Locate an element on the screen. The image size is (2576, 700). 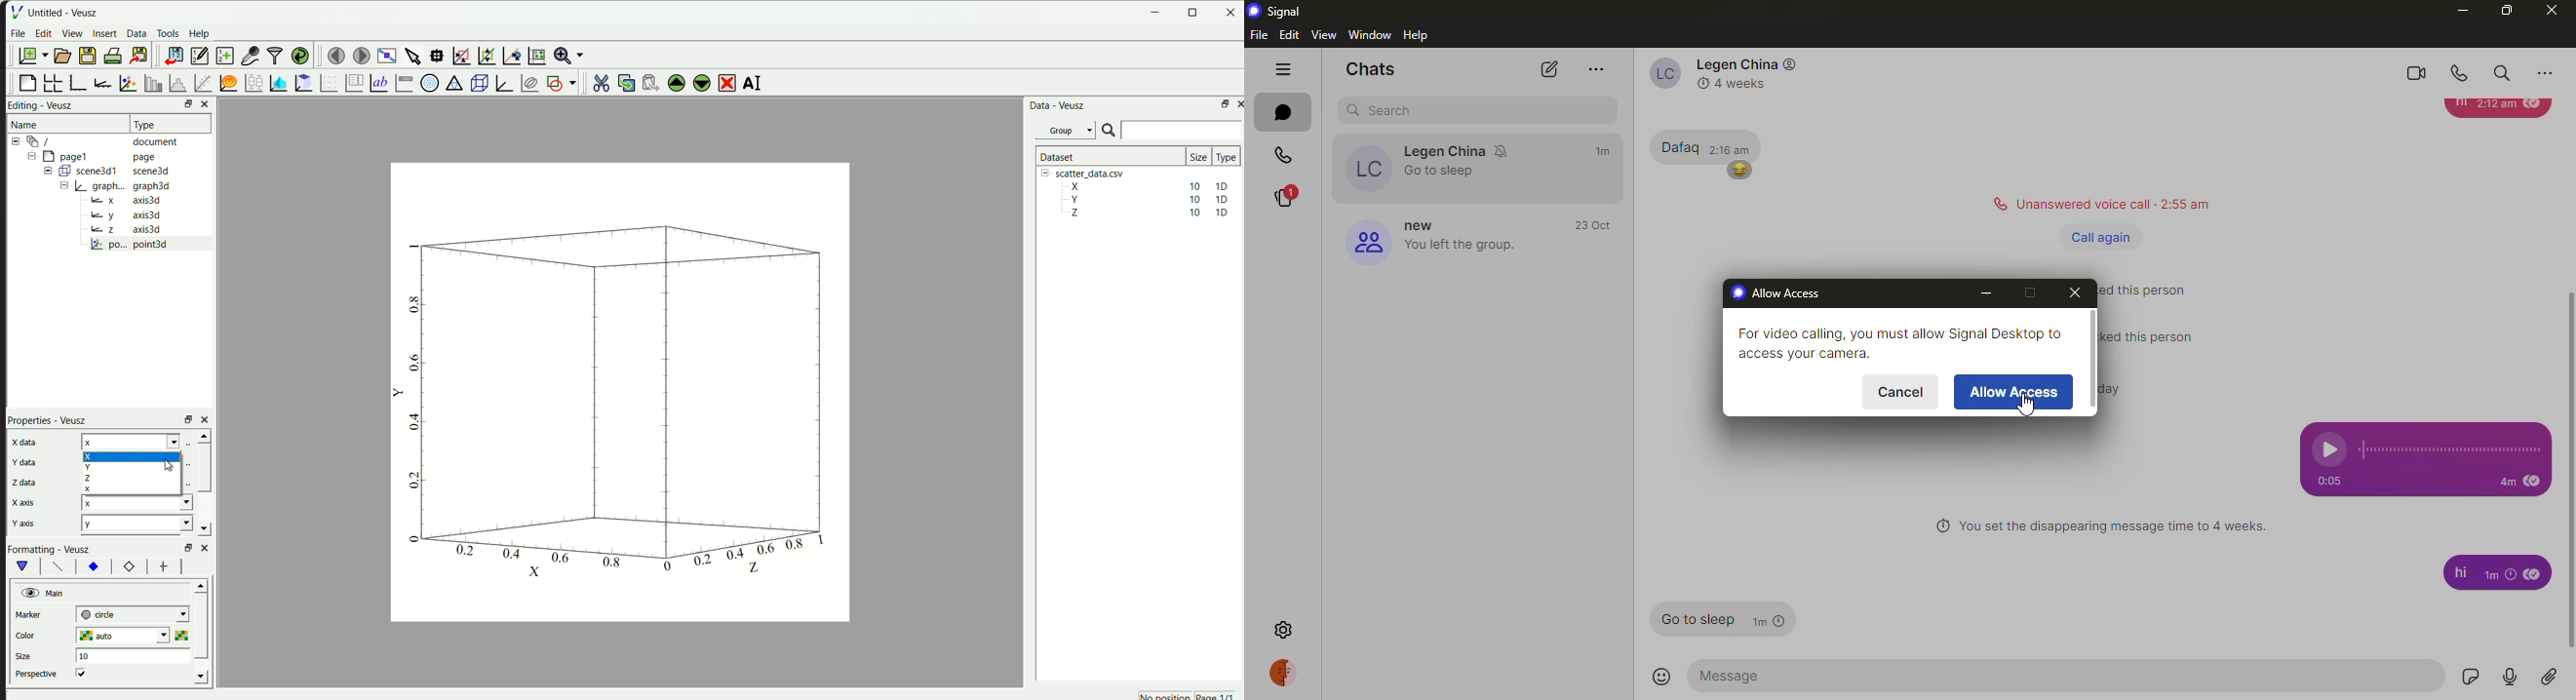
For video calling, you must allow Signal Desktop to
access your camera. is located at coordinates (1896, 340).